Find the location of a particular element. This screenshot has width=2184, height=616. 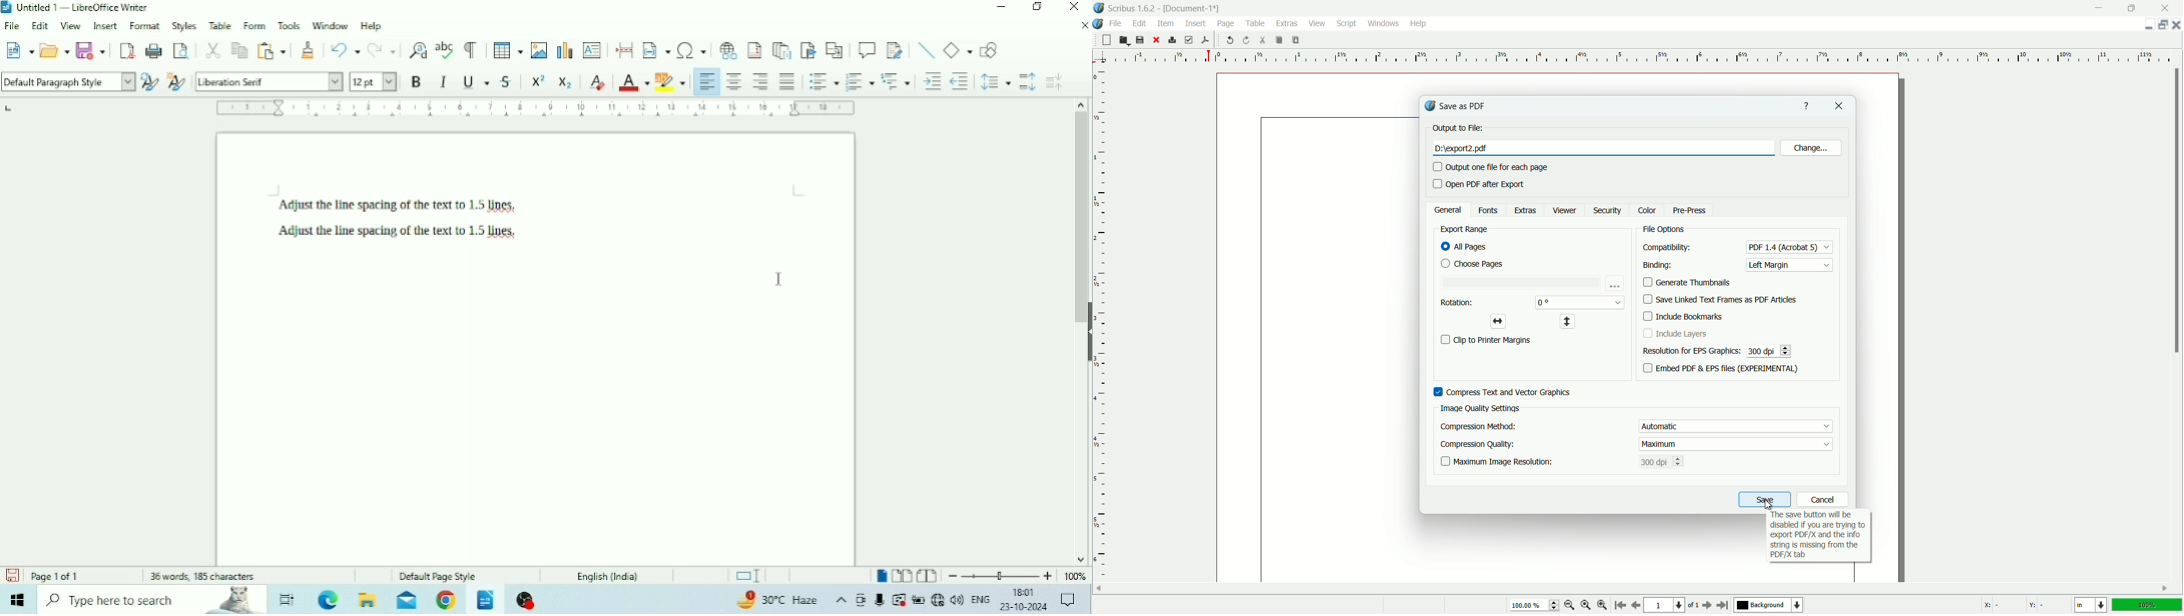

open pdf after export is located at coordinates (1479, 184).